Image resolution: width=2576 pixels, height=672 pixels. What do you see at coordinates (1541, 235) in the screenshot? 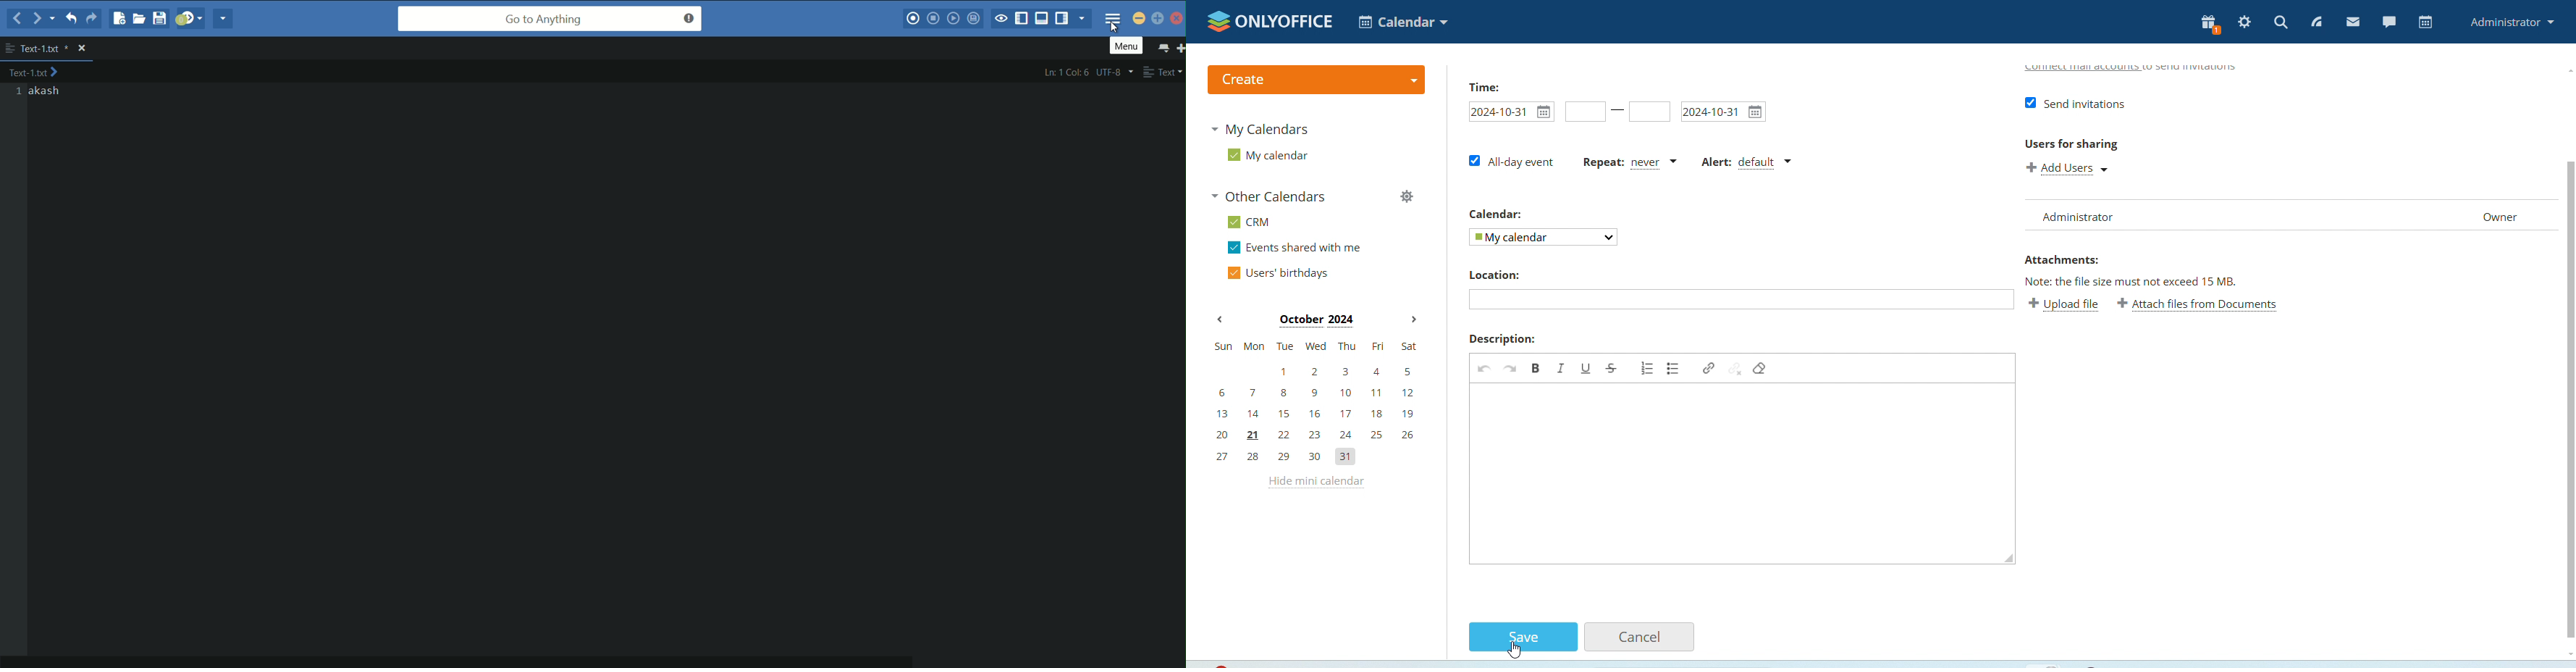
I see `my calendar` at bounding box center [1541, 235].